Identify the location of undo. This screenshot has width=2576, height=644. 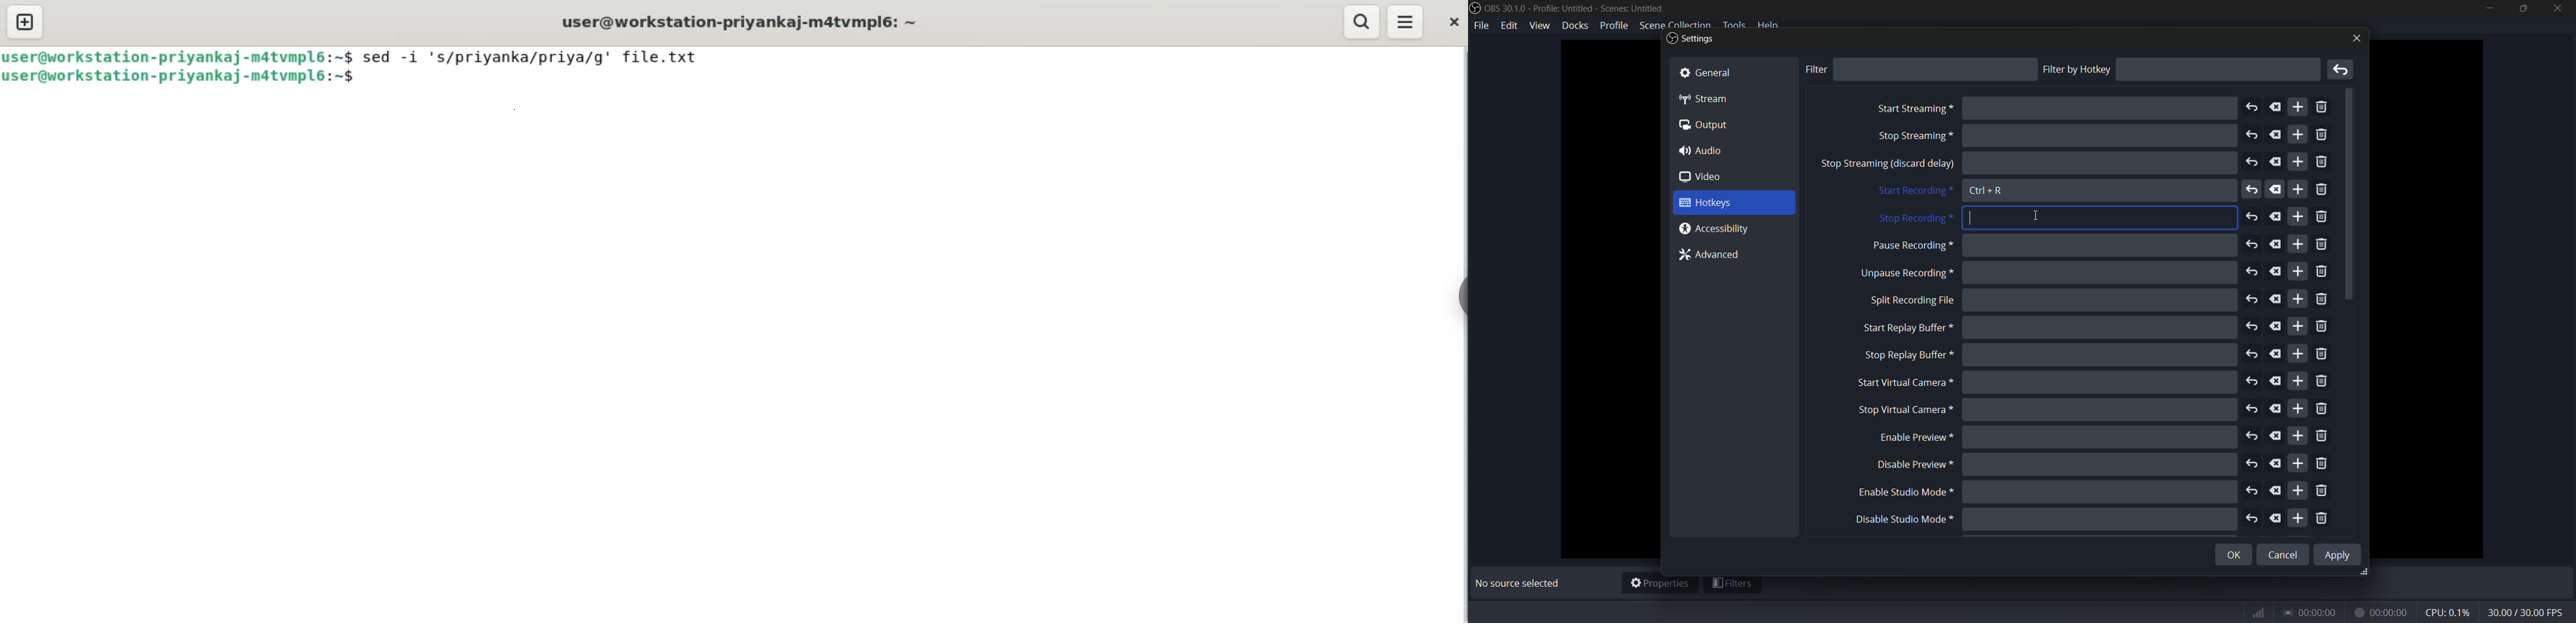
(2252, 217).